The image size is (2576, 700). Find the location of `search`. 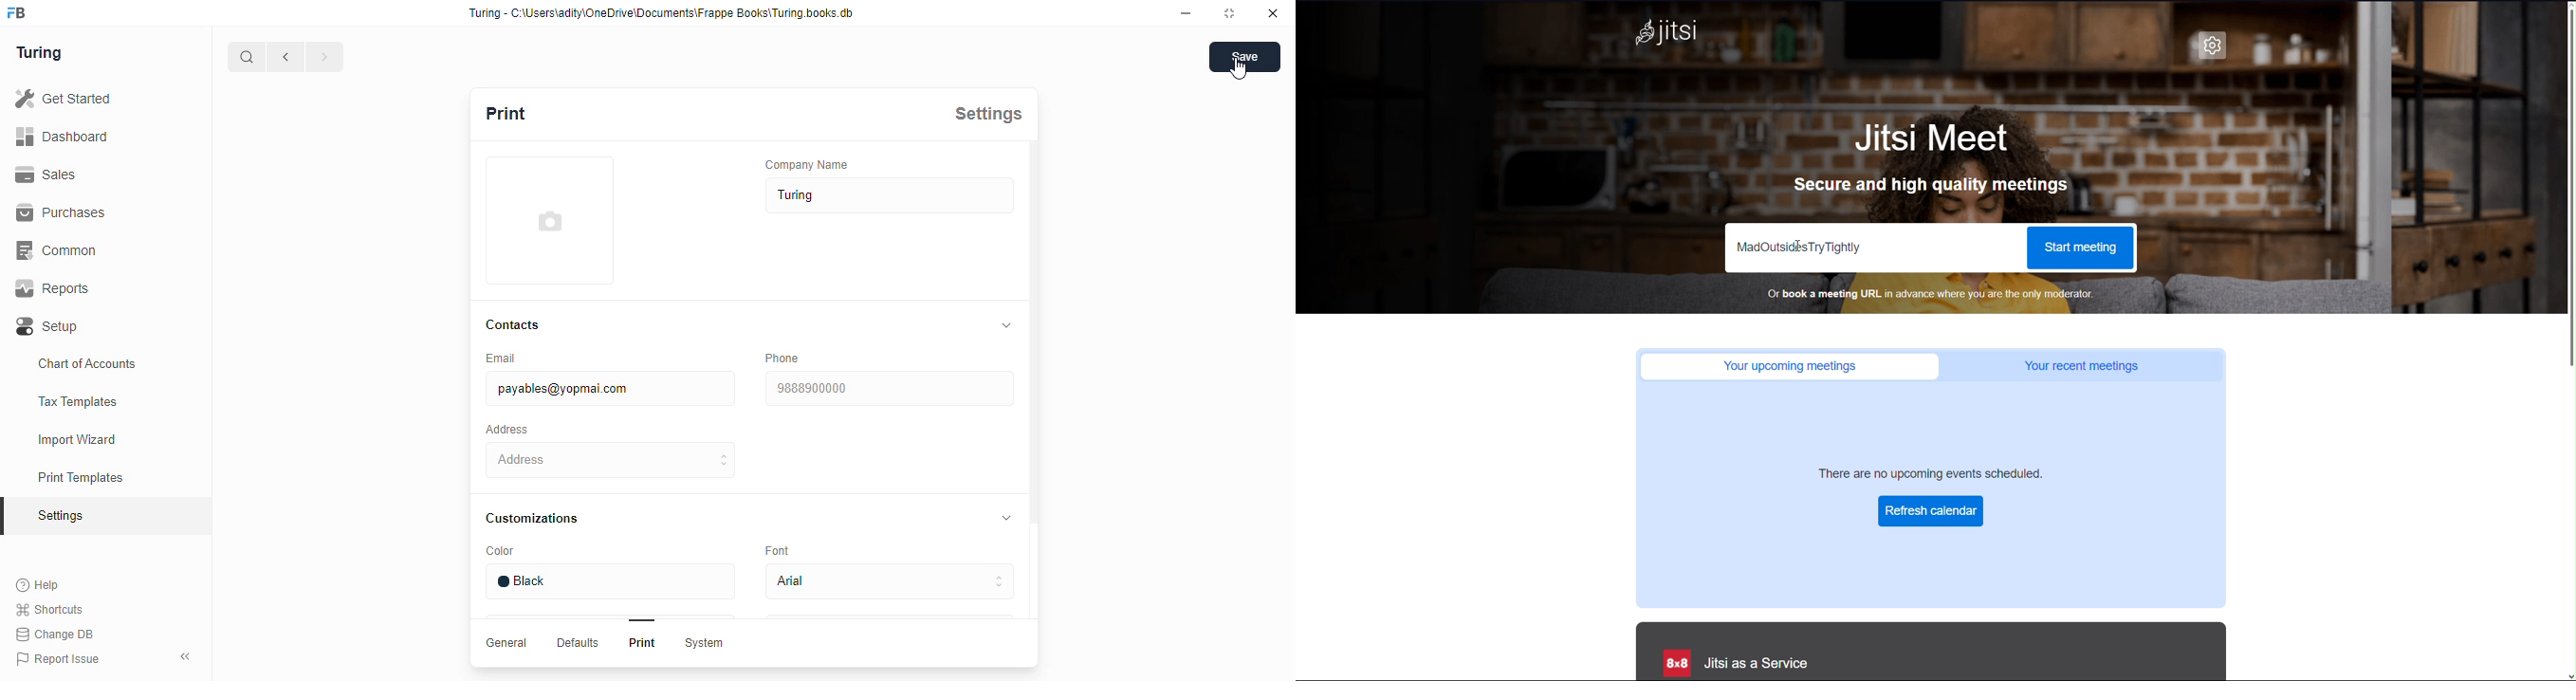

search is located at coordinates (248, 57).